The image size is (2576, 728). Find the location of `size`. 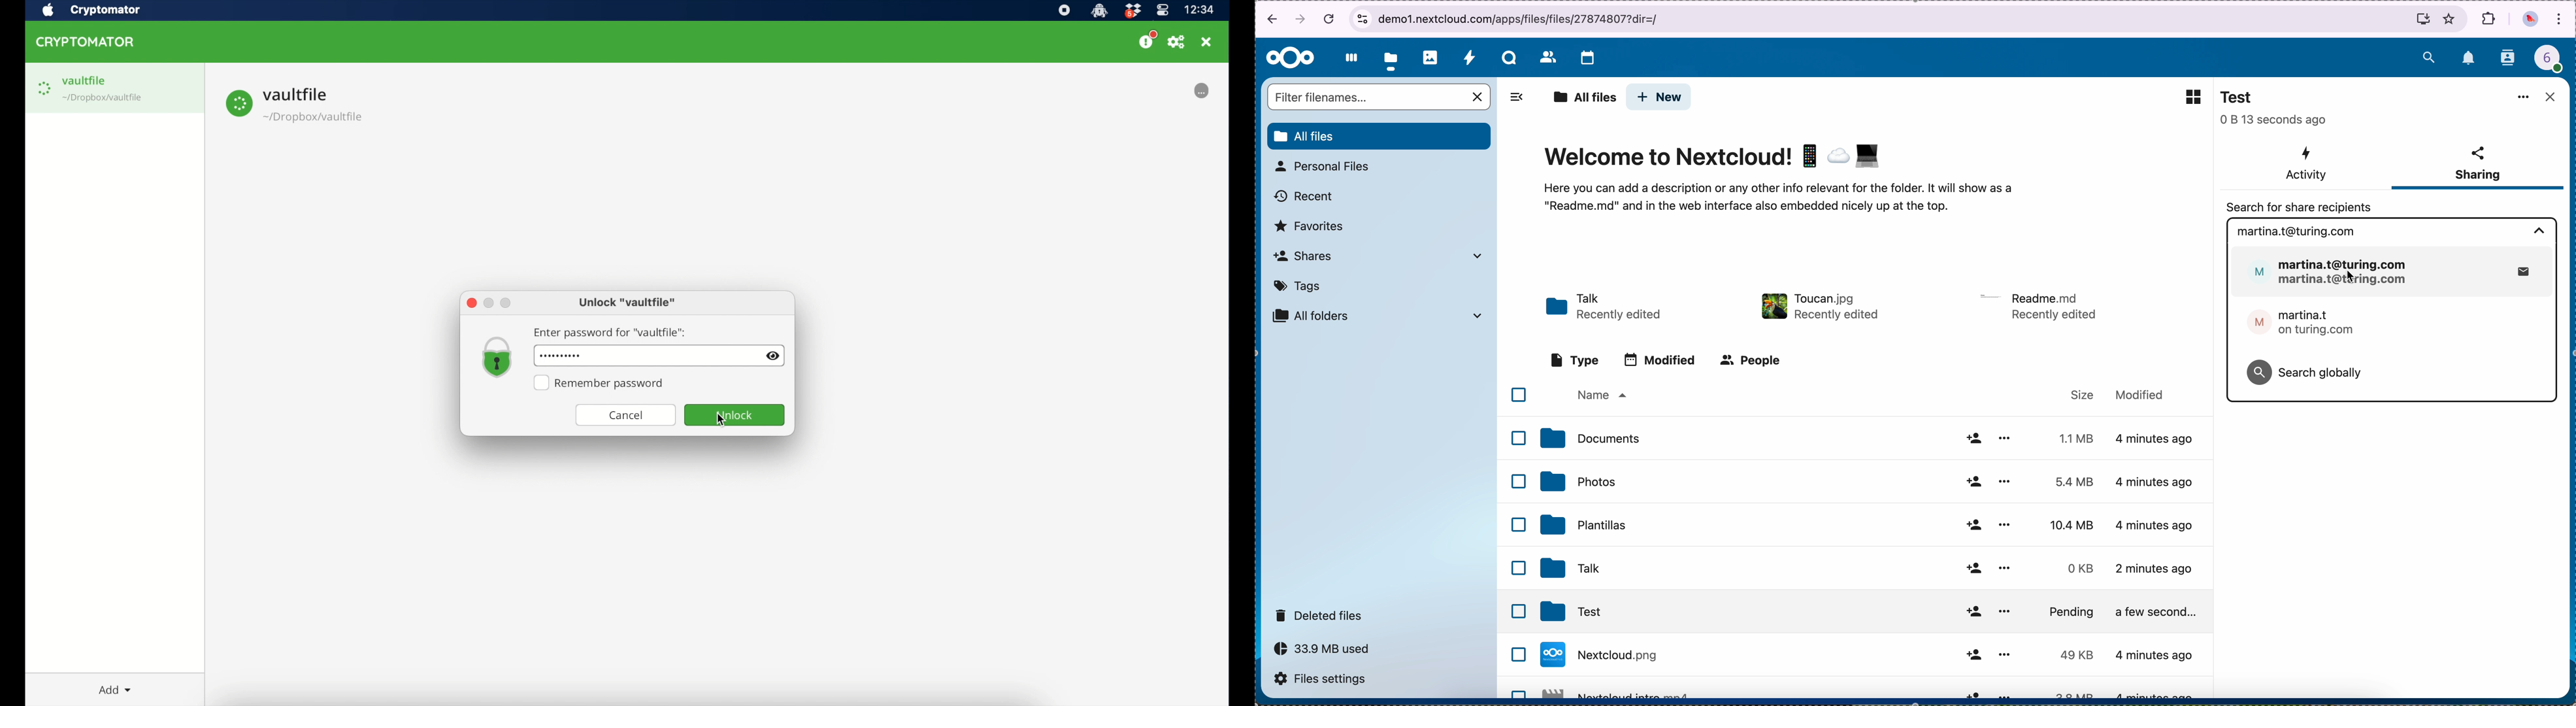

size is located at coordinates (2083, 393).